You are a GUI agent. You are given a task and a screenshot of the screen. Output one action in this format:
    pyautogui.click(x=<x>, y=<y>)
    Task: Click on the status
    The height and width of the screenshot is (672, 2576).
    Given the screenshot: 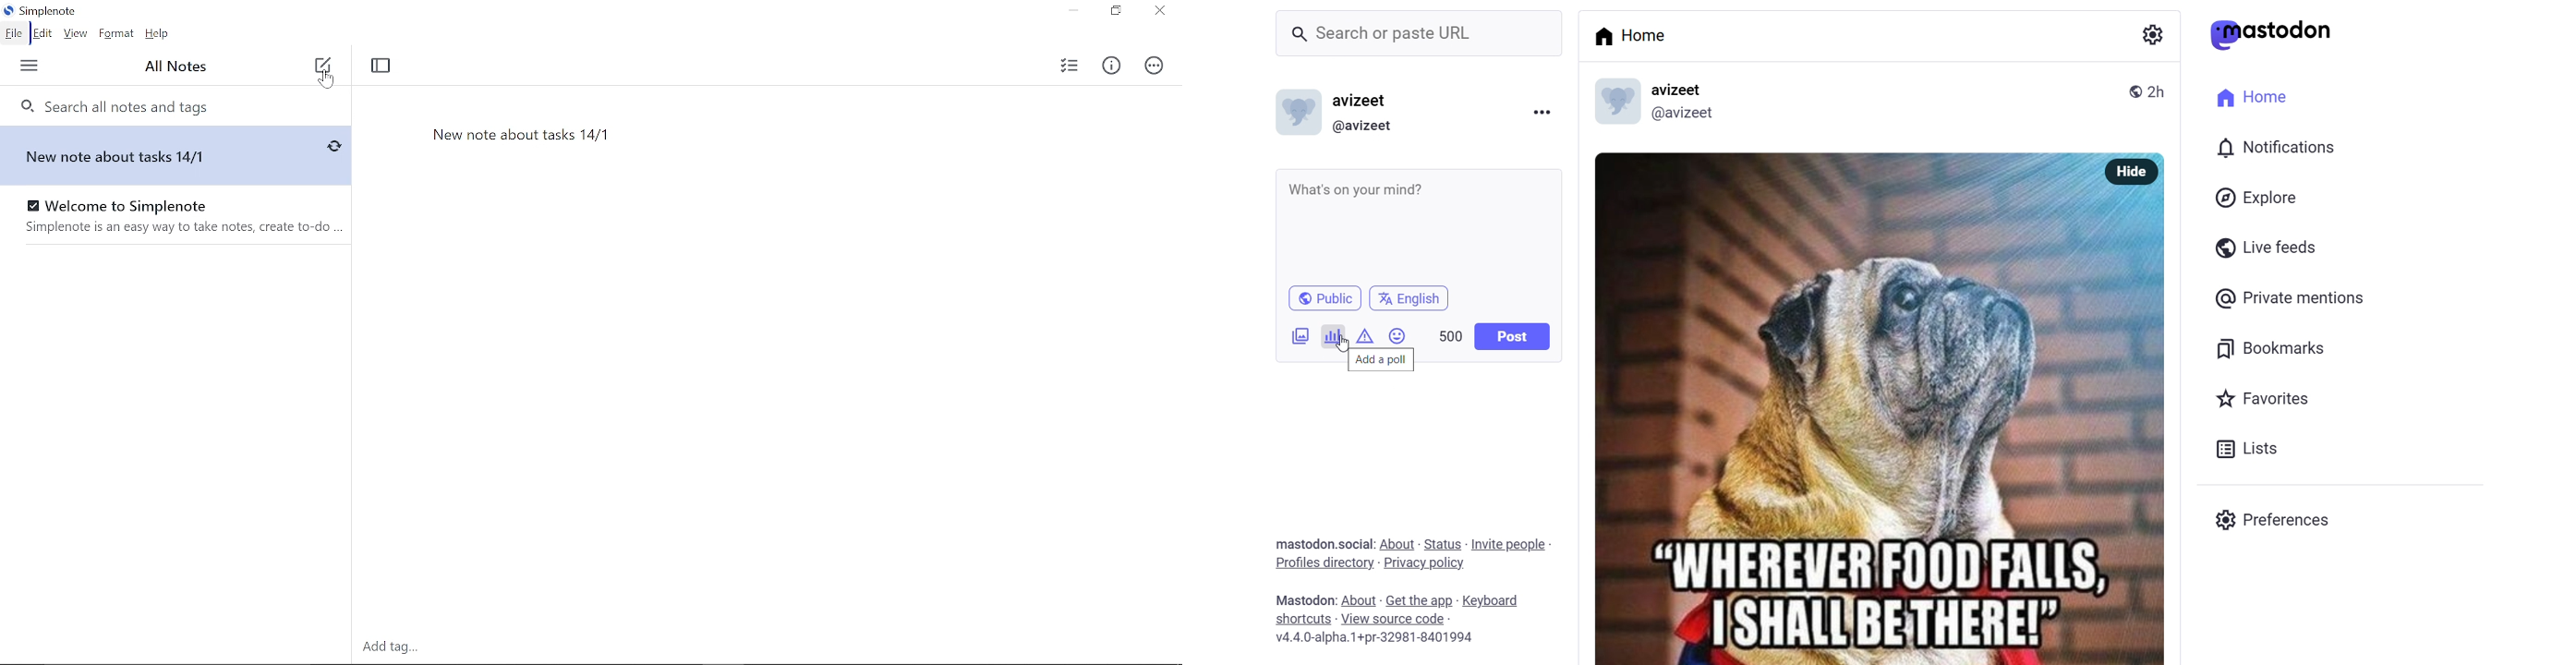 What is the action you would take?
    pyautogui.click(x=1442, y=544)
    